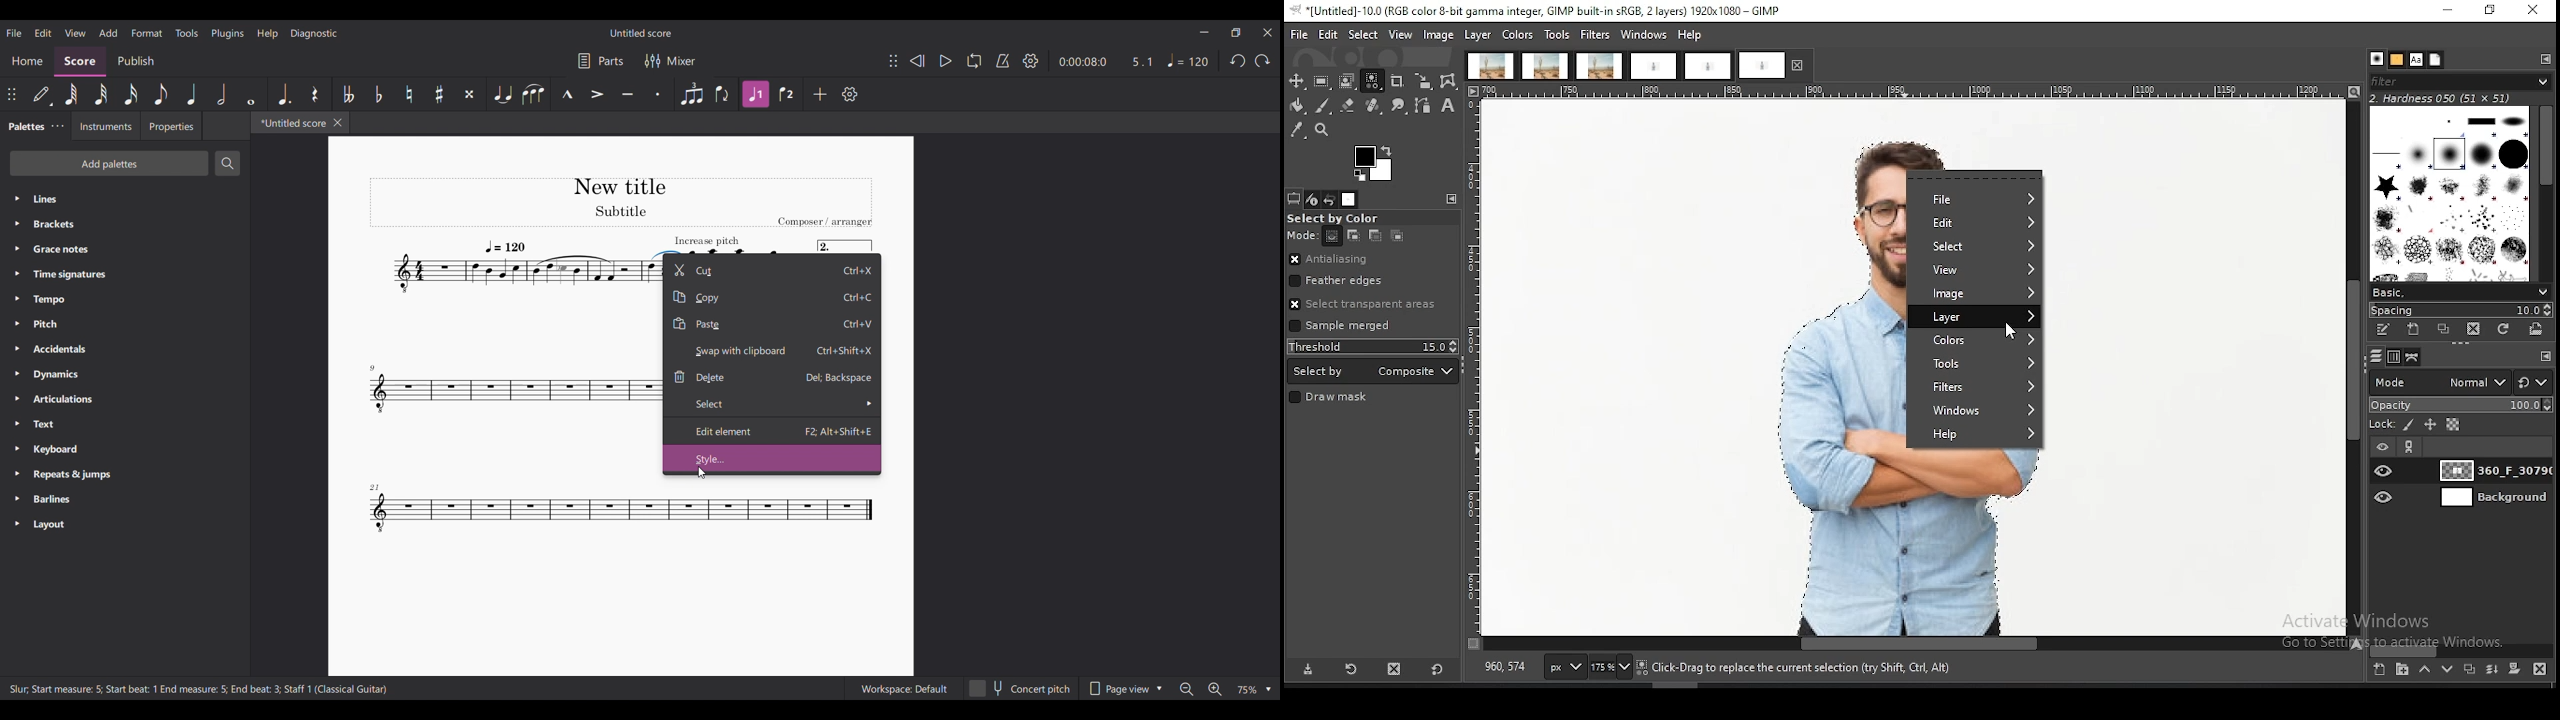  Describe the element at coordinates (1908, 644) in the screenshot. I see `scroll bar` at that location.